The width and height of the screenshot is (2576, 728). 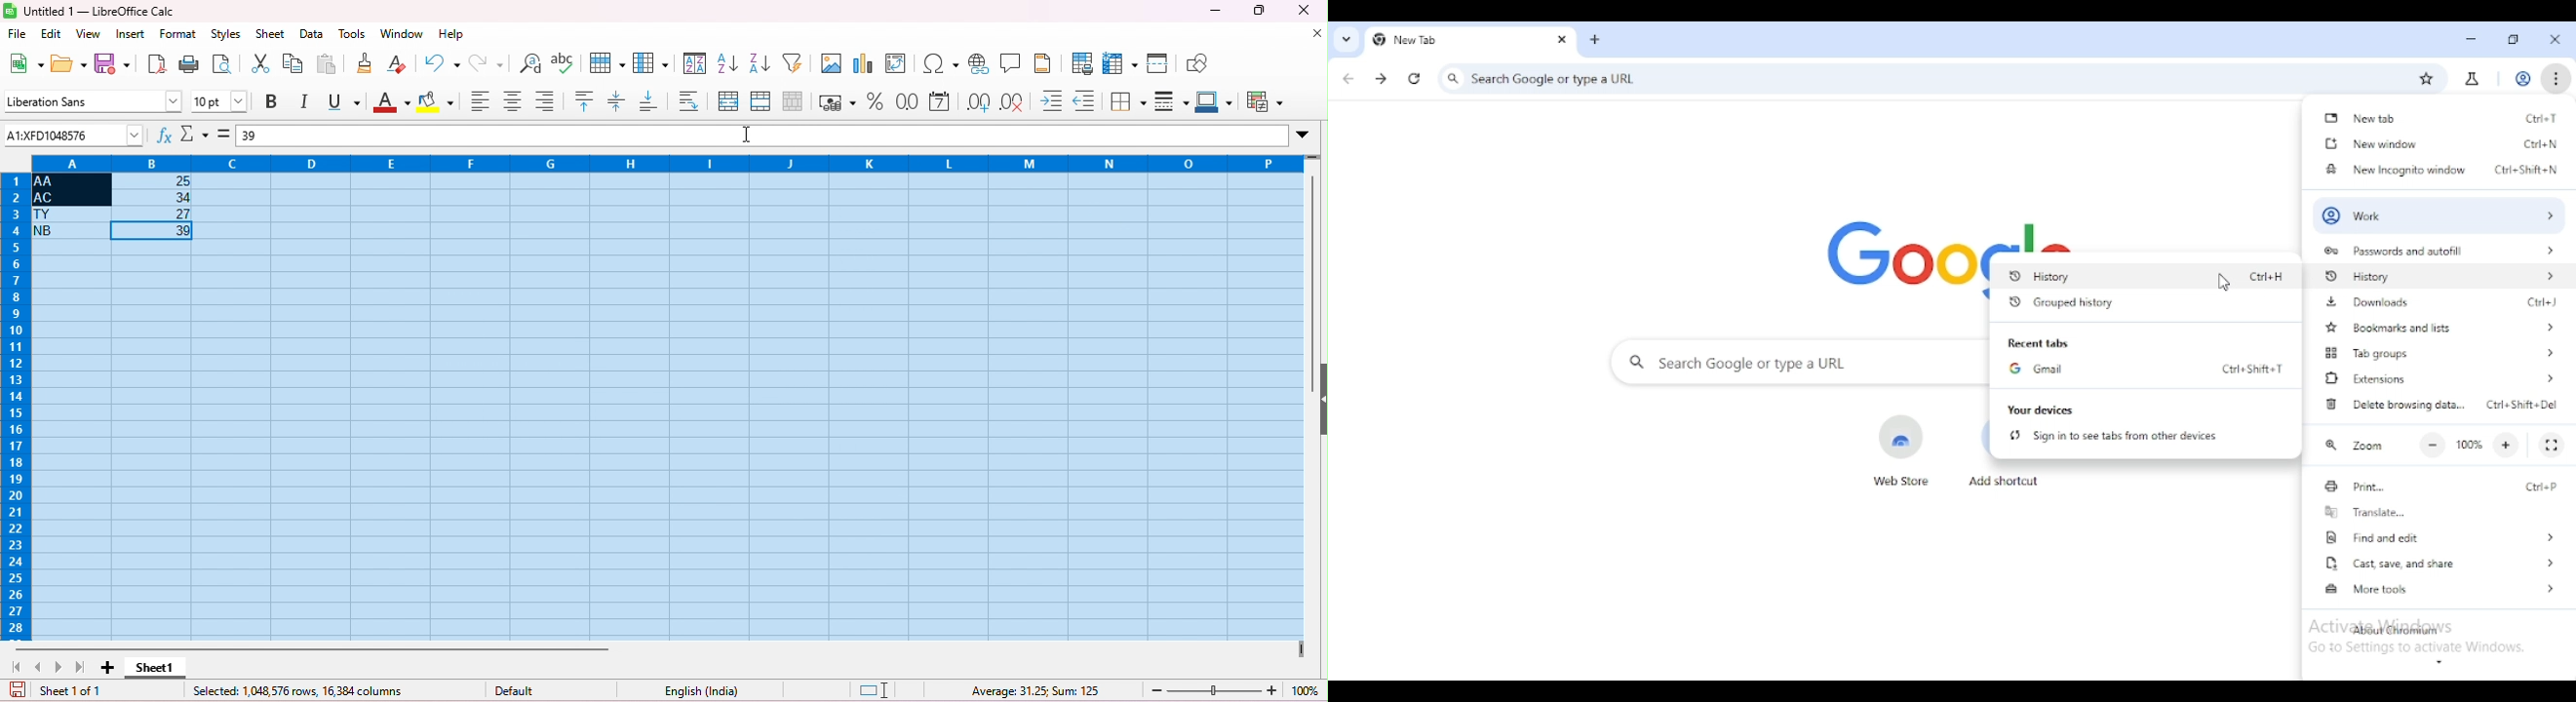 What do you see at coordinates (759, 61) in the screenshot?
I see `sort descending` at bounding box center [759, 61].